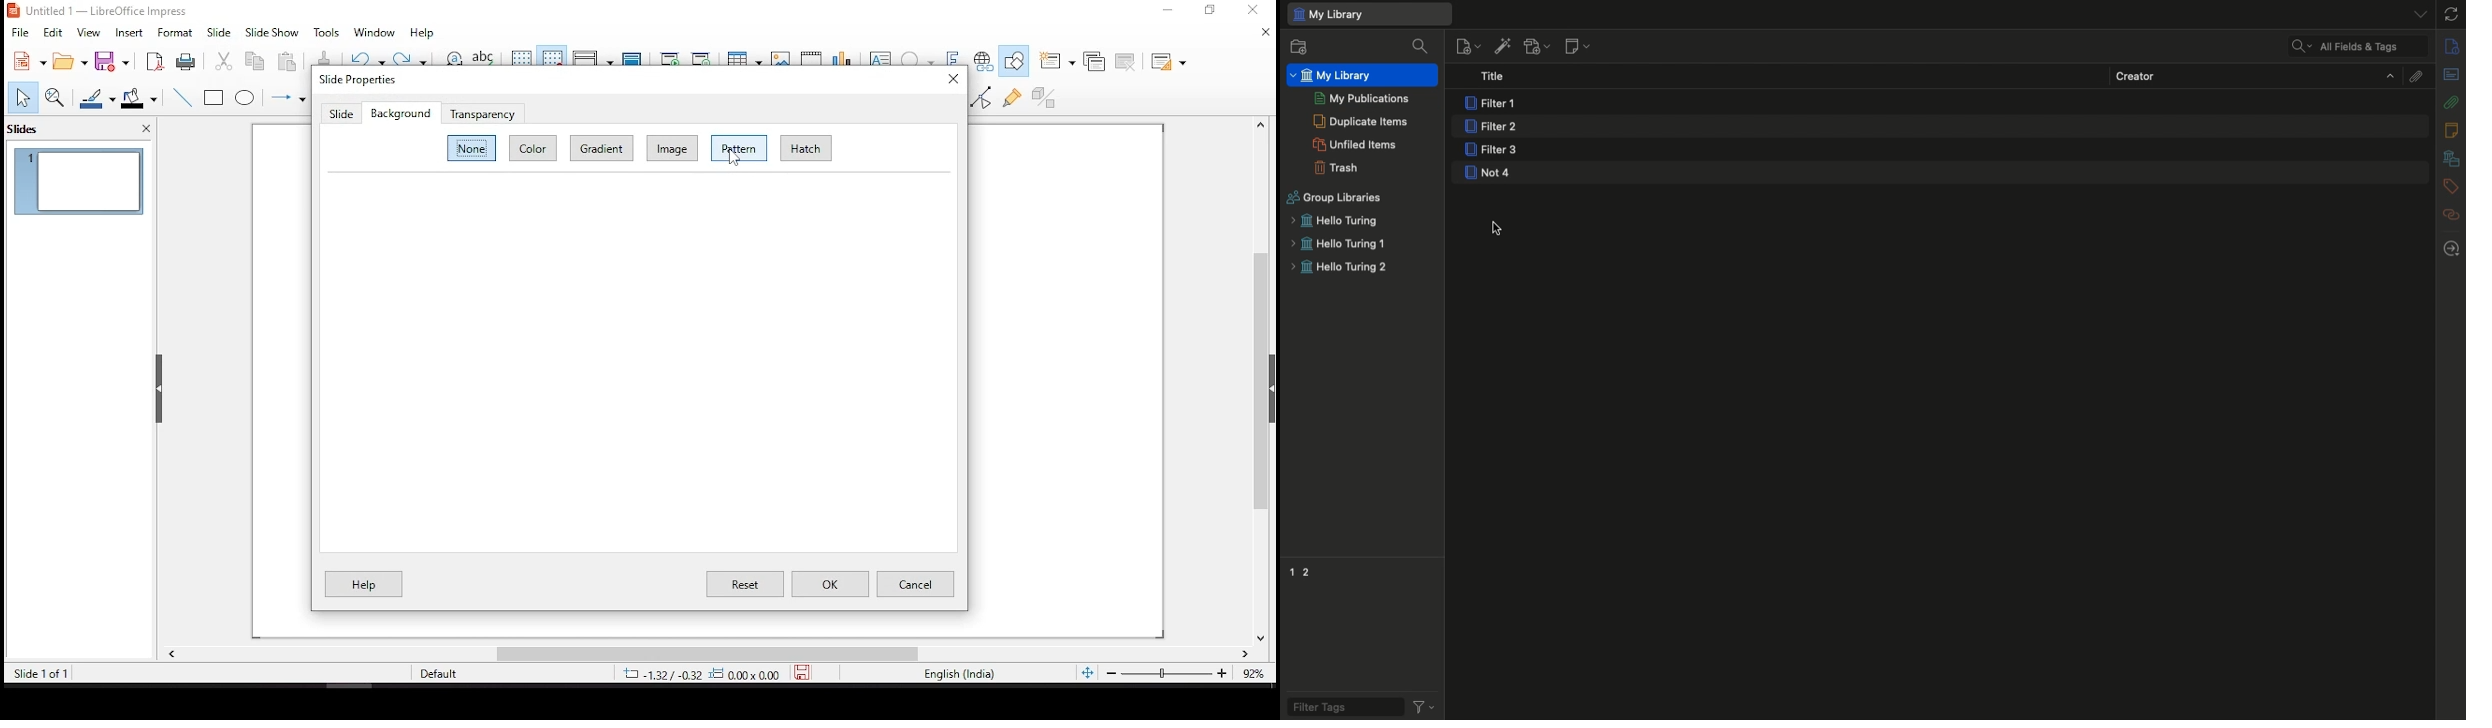 The width and height of the screenshot is (2492, 728). What do you see at coordinates (1576, 47) in the screenshot?
I see `New note` at bounding box center [1576, 47].